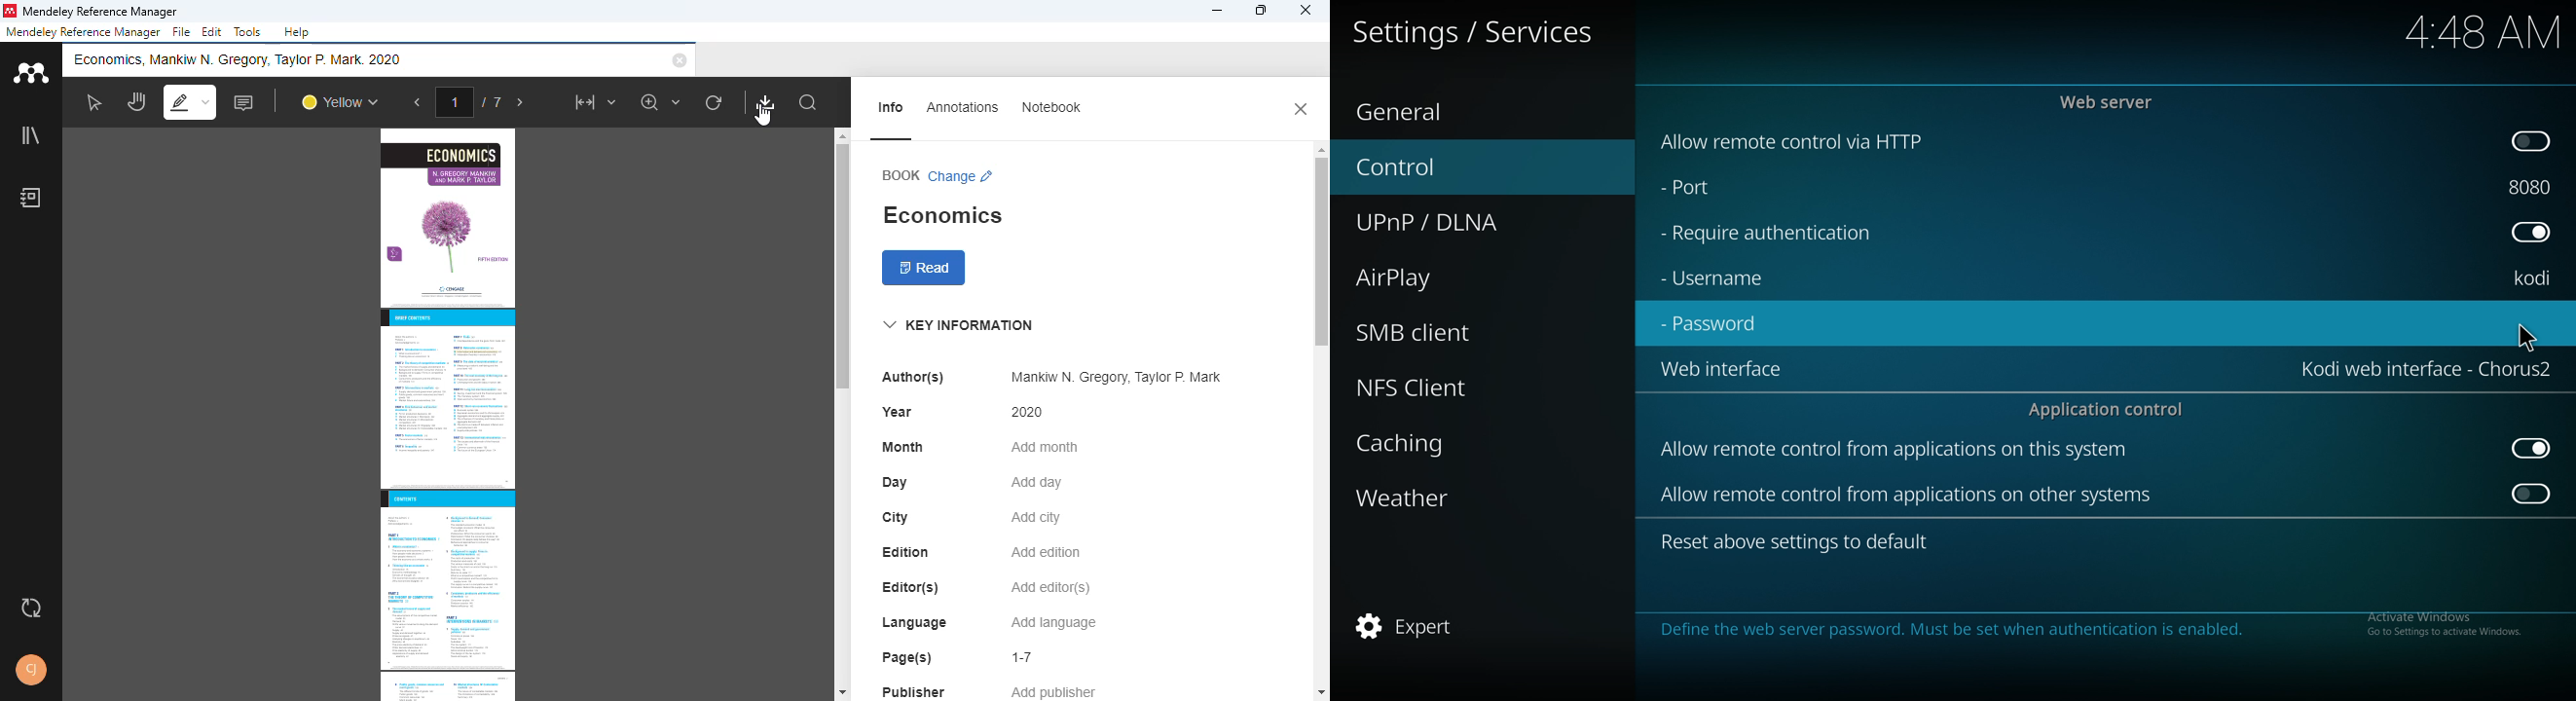 The width and height of the screenshot is (2576, 728). What do you see at coordinates (189, 101) in the screenshot?
I see `highlight text` at bounding box center [189, 101].